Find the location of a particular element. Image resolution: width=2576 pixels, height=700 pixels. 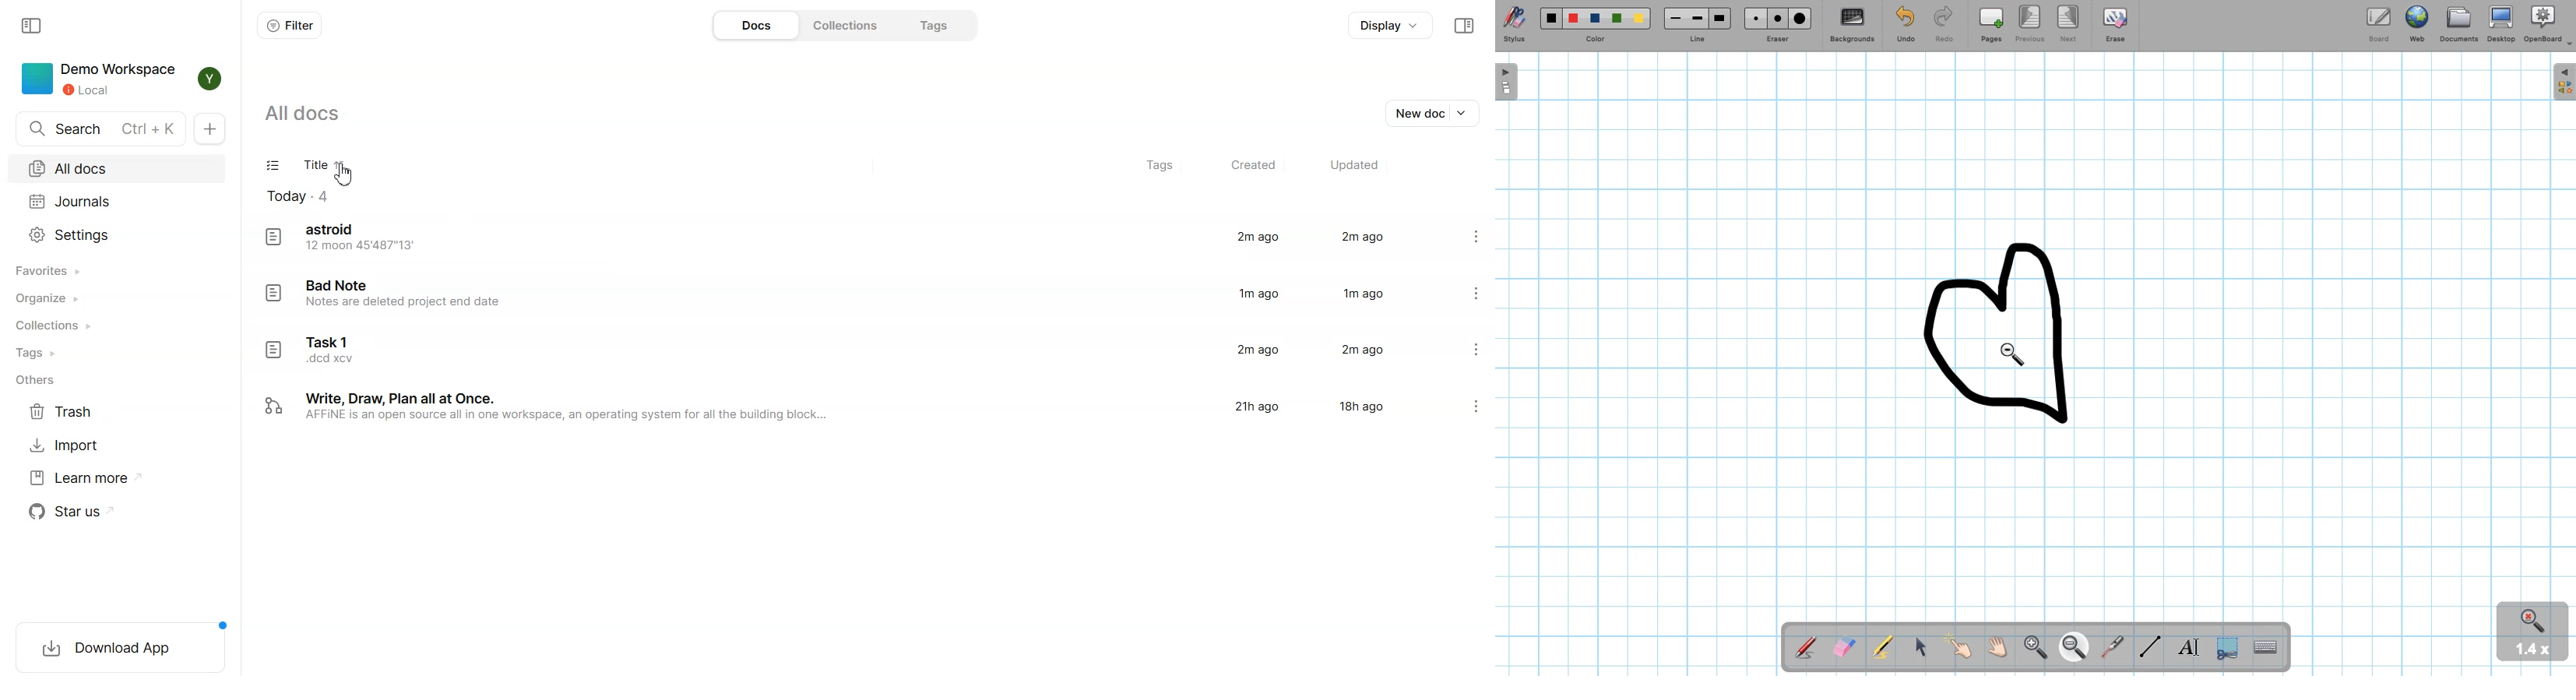

All docs is located at coordinates (117, 170).